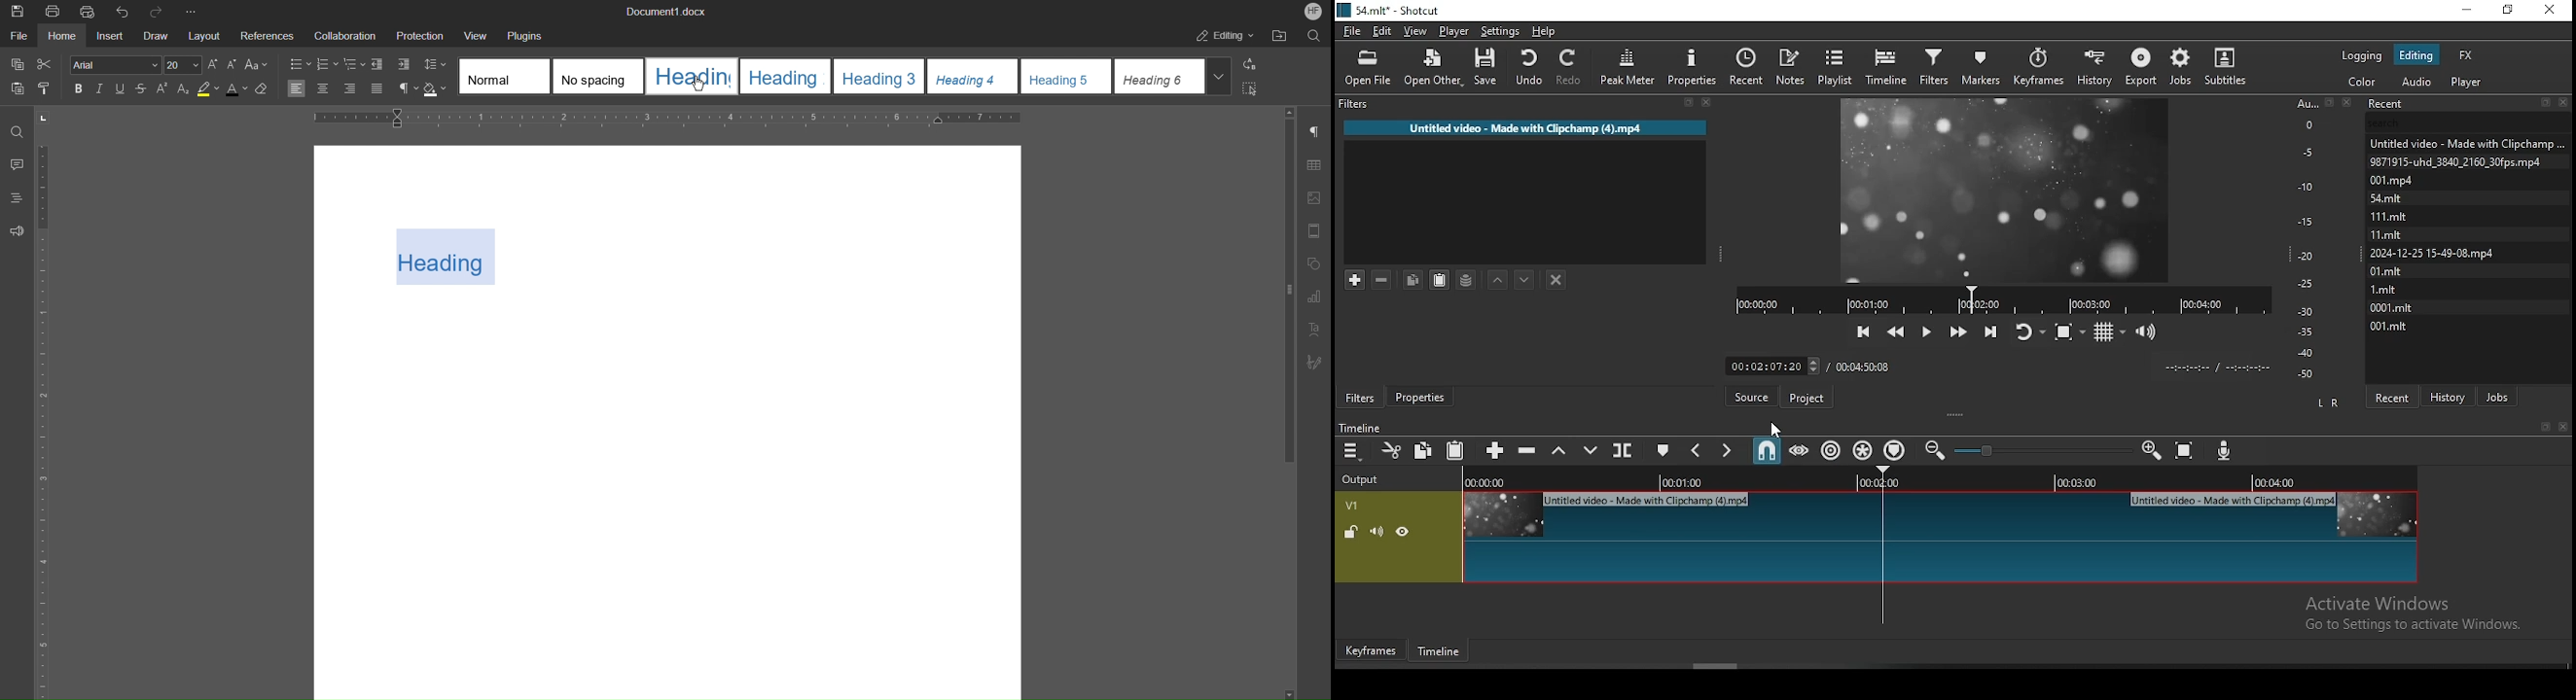 The image size is (2576, 700). Describe the element at coordinates (49, 64) in the screenshot. I see `Cut` at that location.